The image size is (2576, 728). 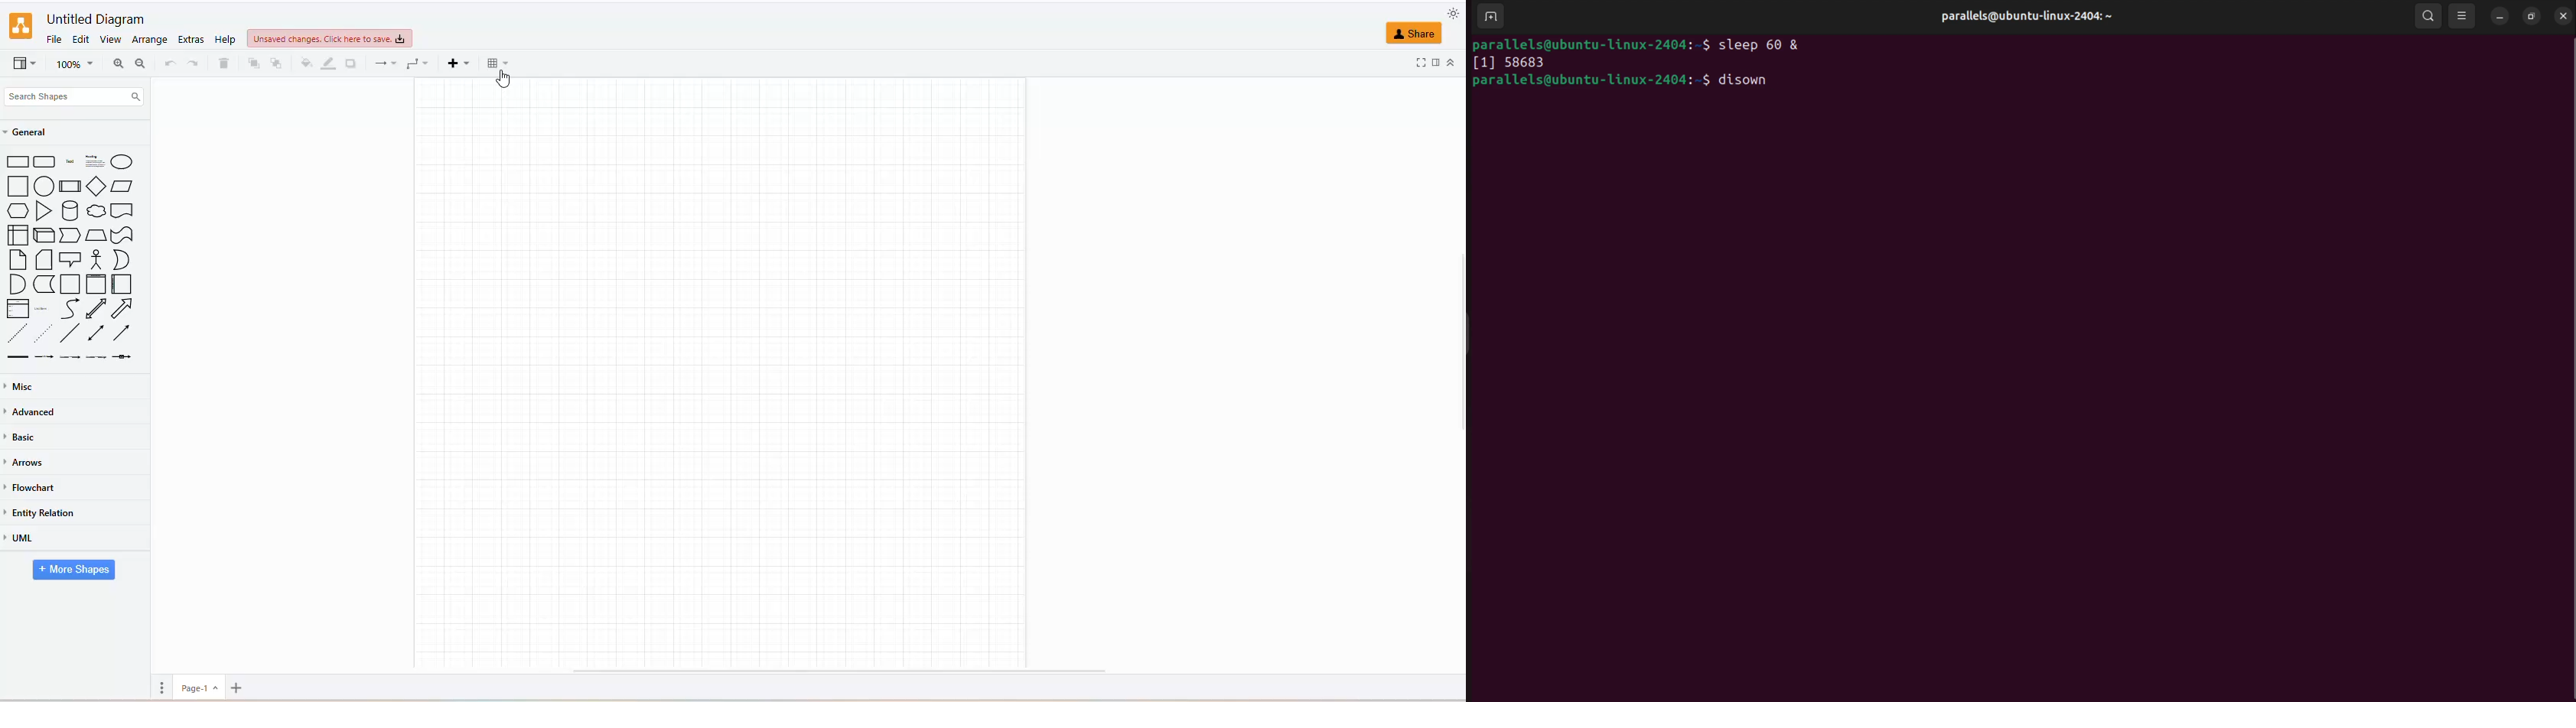 What do you see at coordinates (160, 688) in the screenshot?
I see `pages` at bounding box center [160, 688].